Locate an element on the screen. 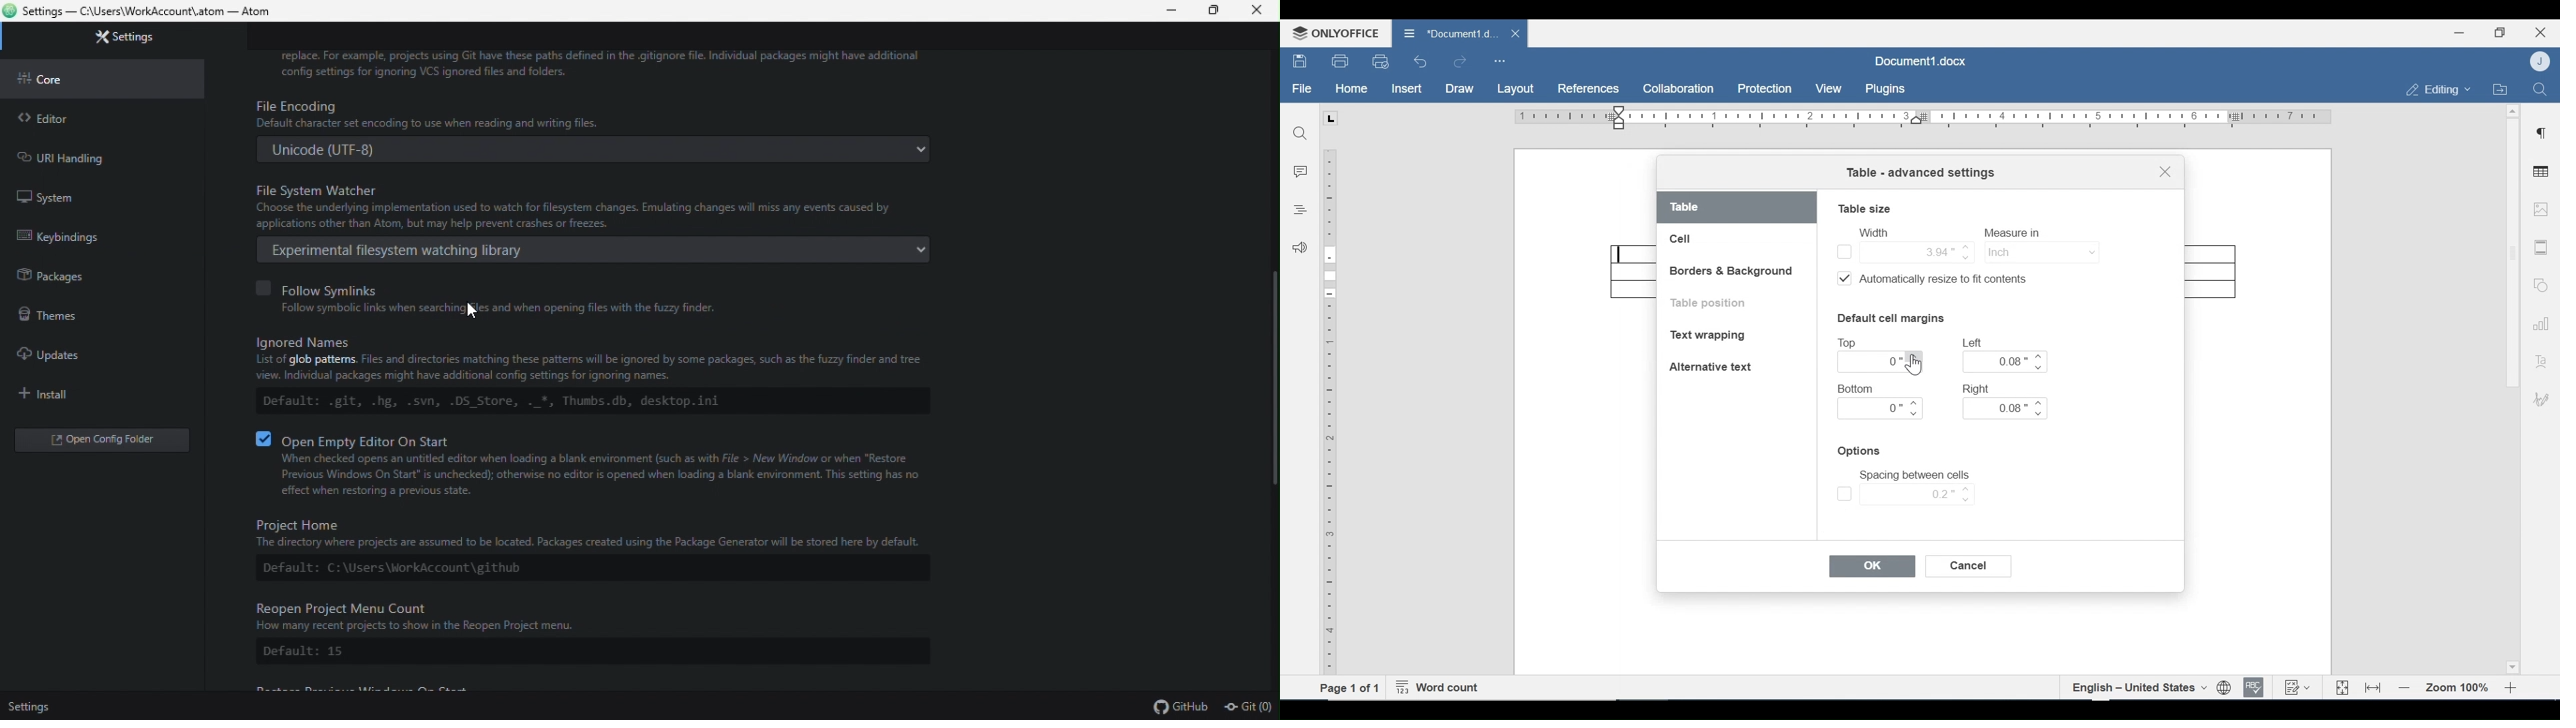 The image size is (2576, 728). Default cell margins is located at coordinates (1890, 317).